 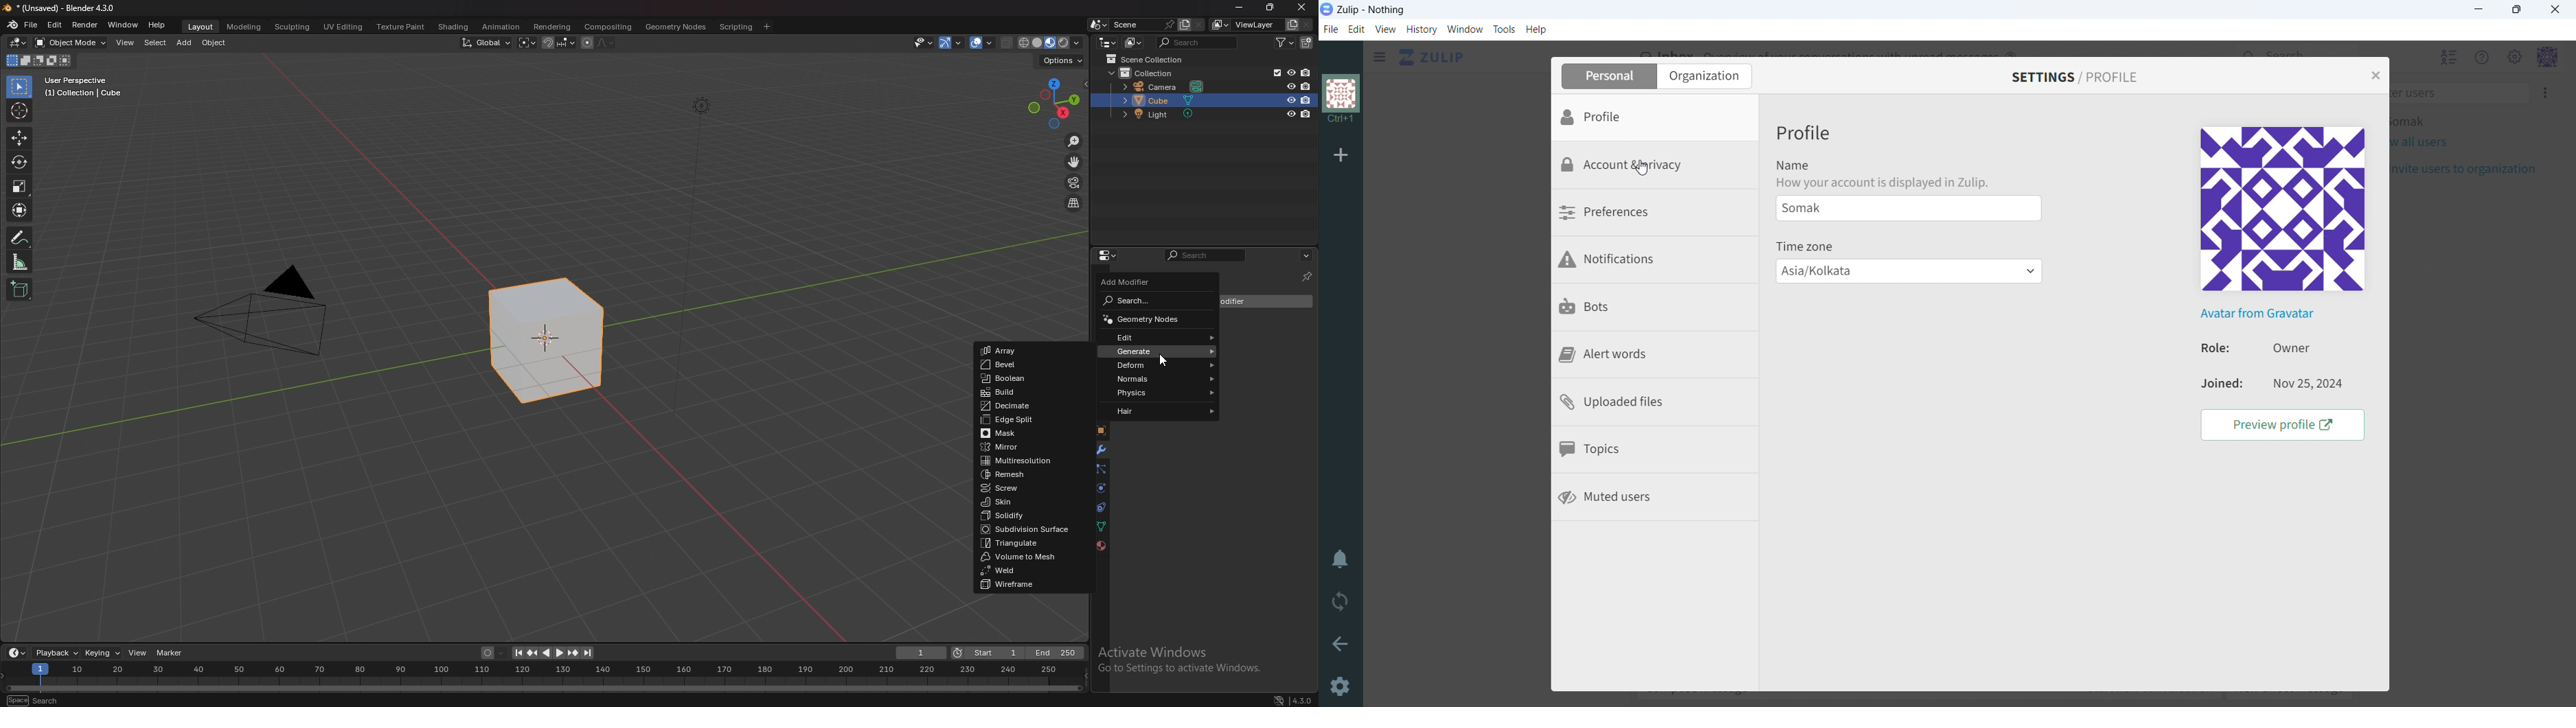 What do you see at coordinates (1074, 162) in the screenshot?
I see `move` at bounding box center [1074, 162].